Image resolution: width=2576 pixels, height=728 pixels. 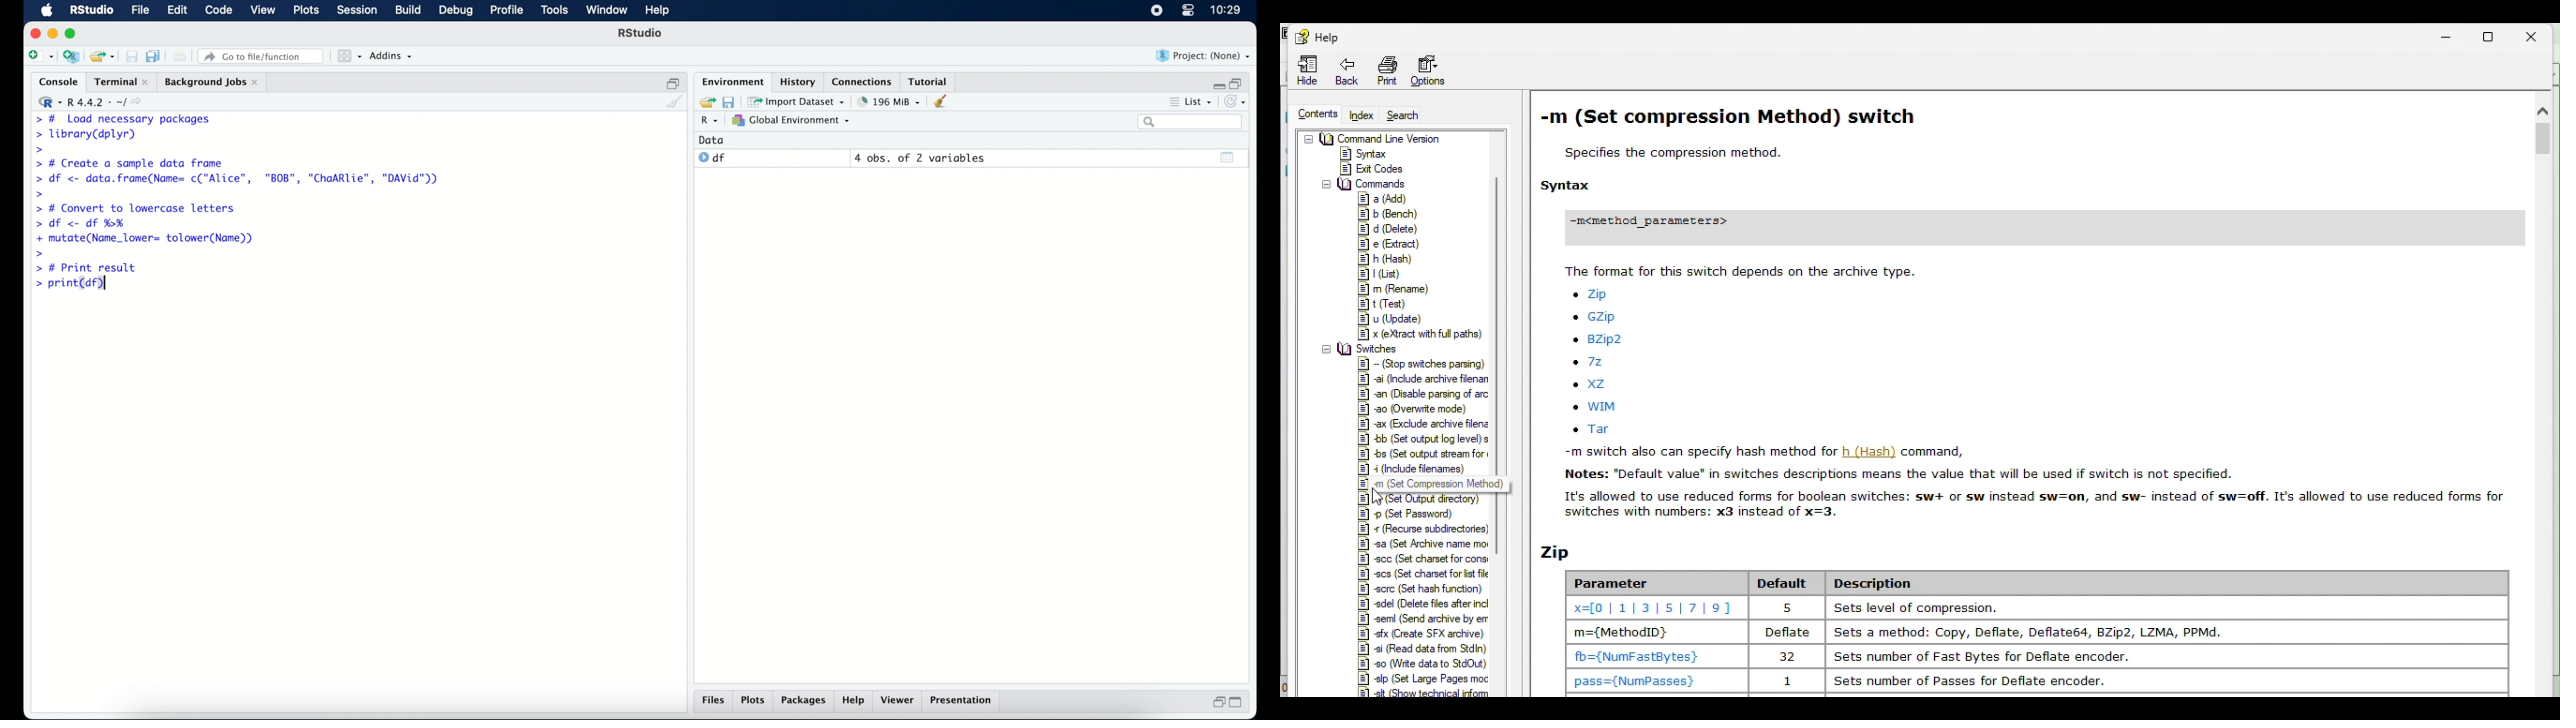 I want to click on > # Convert to lowercase letters|, so click(x=136, y=209).